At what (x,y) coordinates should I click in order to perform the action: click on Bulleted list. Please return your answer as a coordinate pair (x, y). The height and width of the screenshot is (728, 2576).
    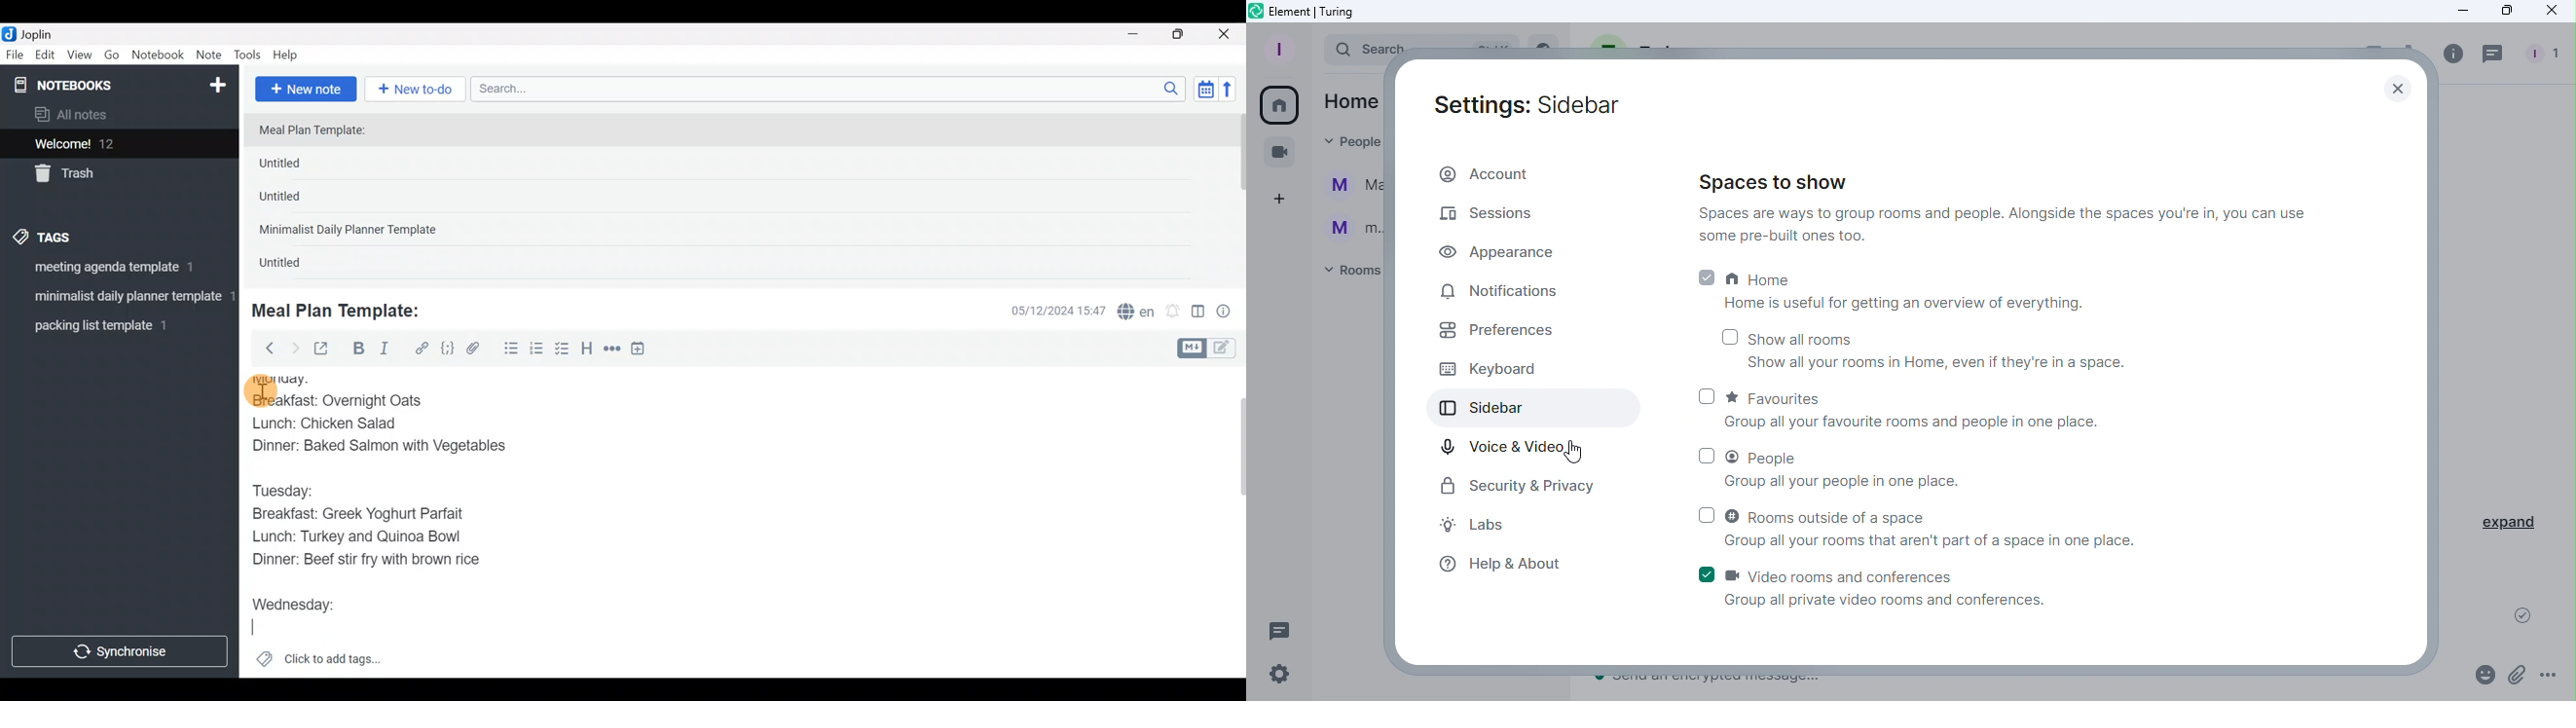
    Looking at the image, I should click on (508, 349).